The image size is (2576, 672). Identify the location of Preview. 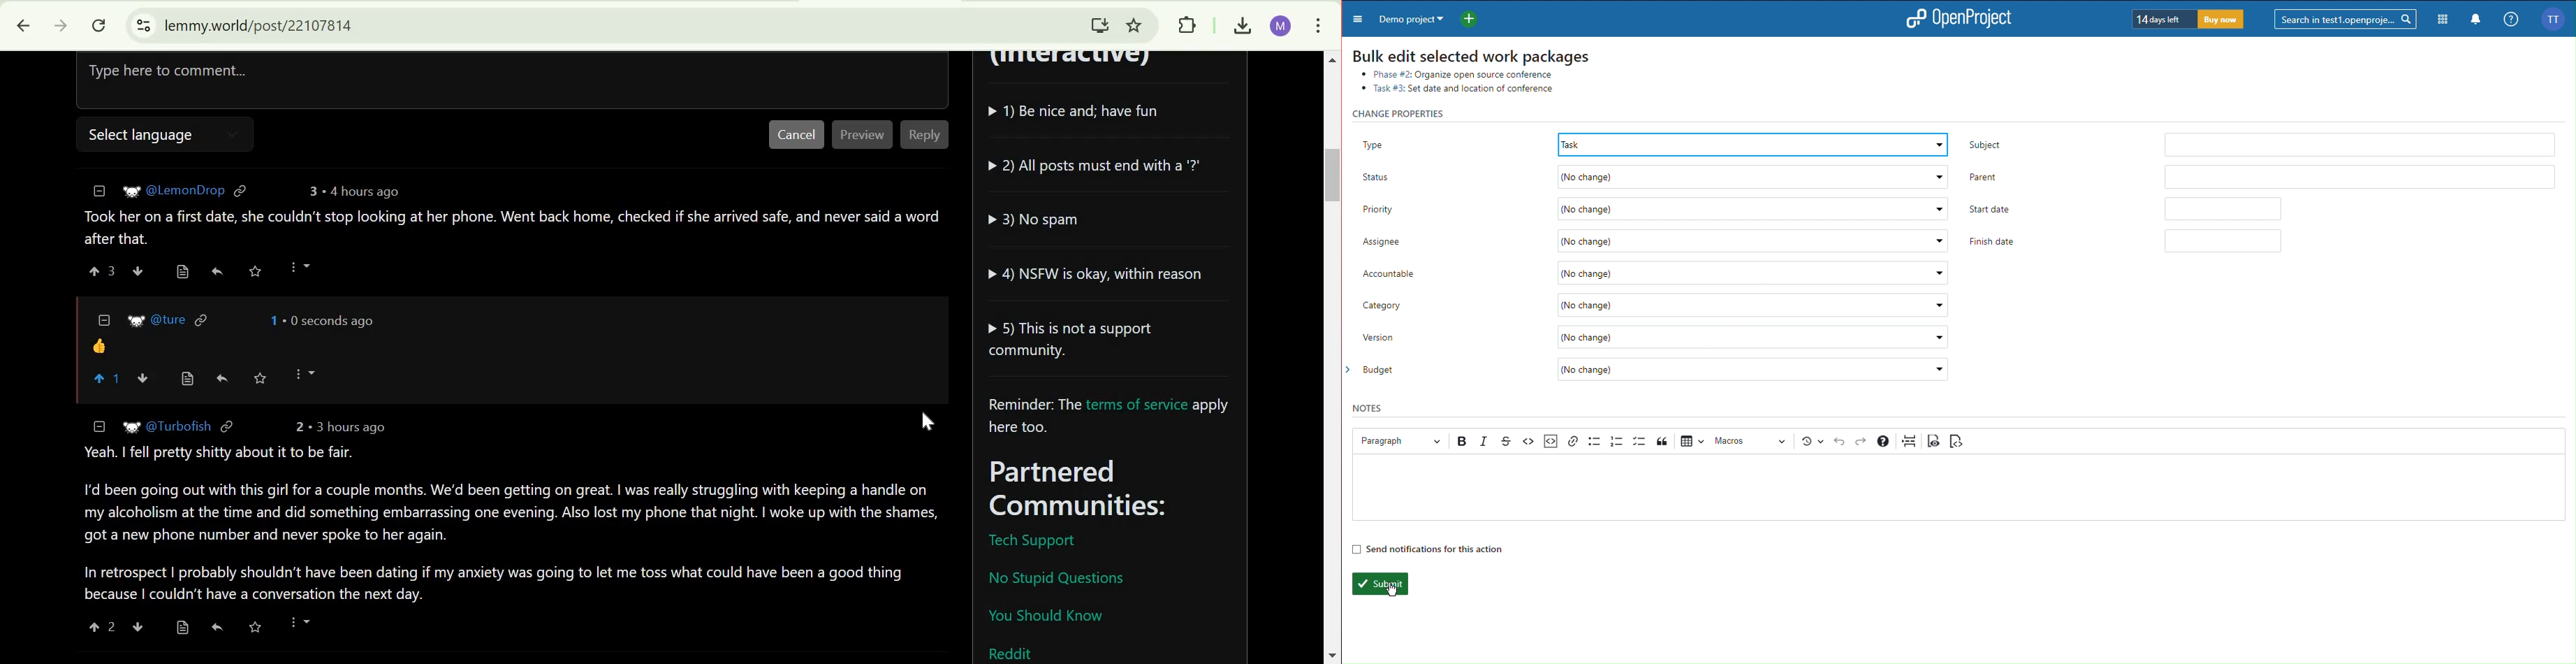
(863, 136).